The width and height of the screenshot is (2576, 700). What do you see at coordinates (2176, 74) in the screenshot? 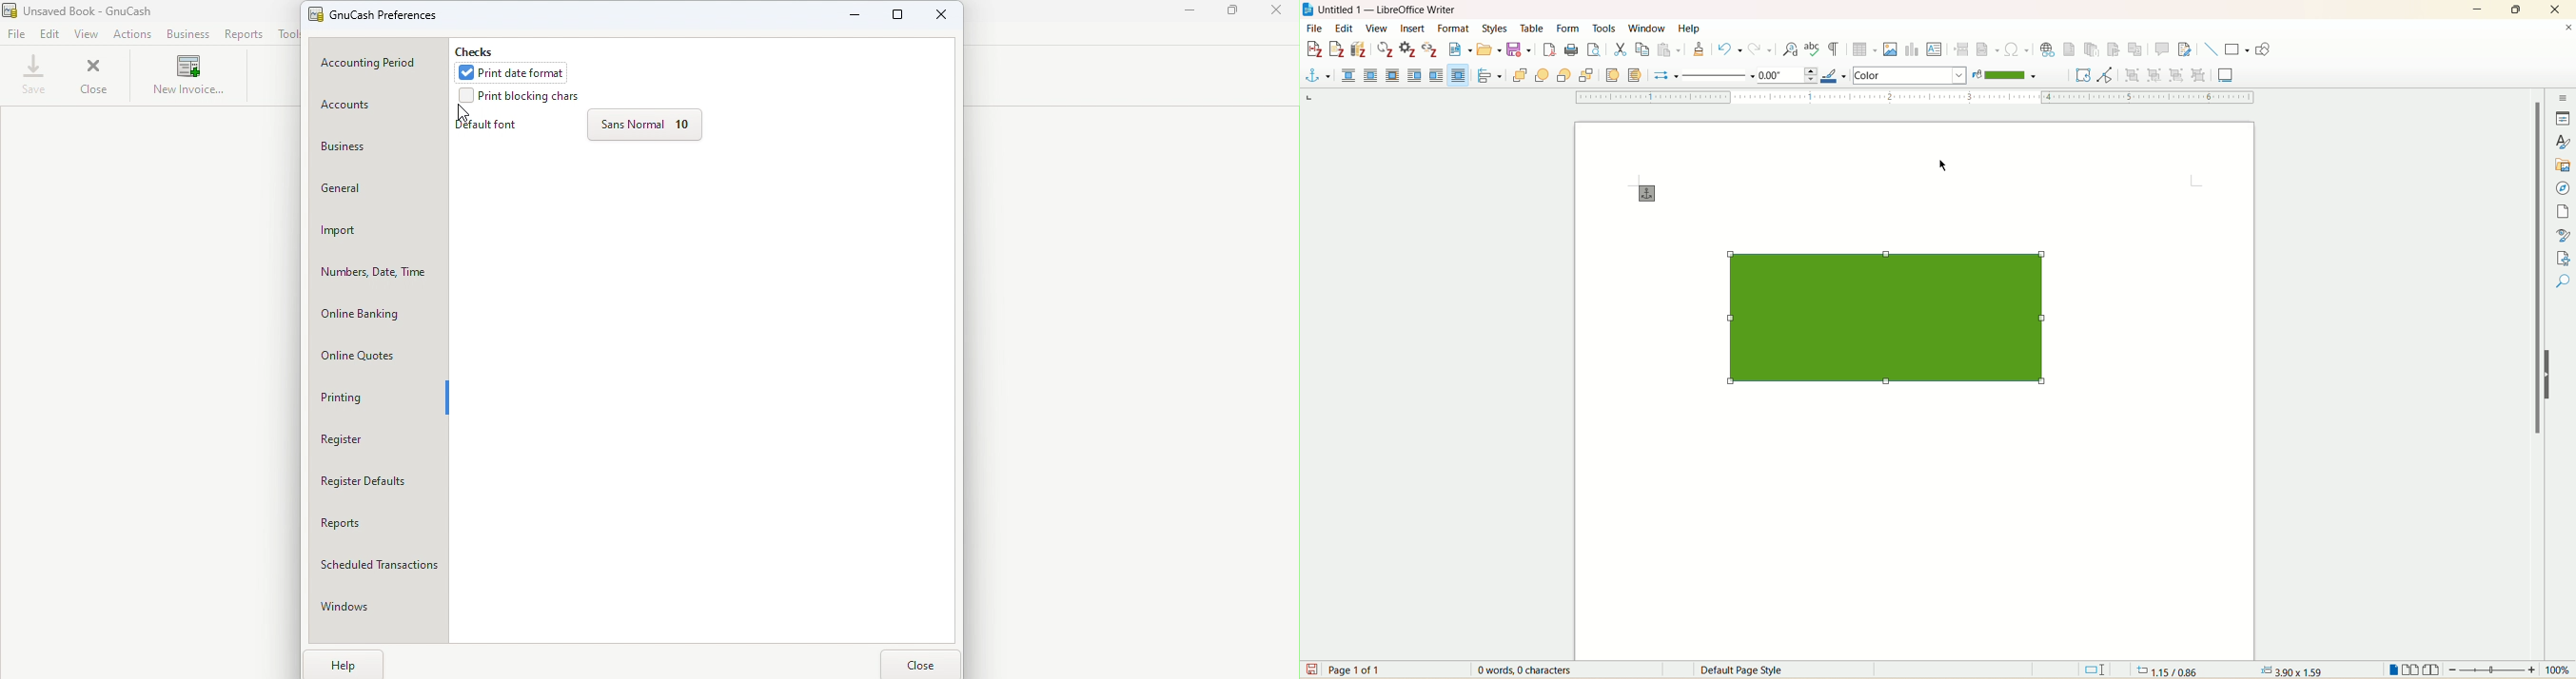
I see `exit group` at bounding box center [2176, 74].